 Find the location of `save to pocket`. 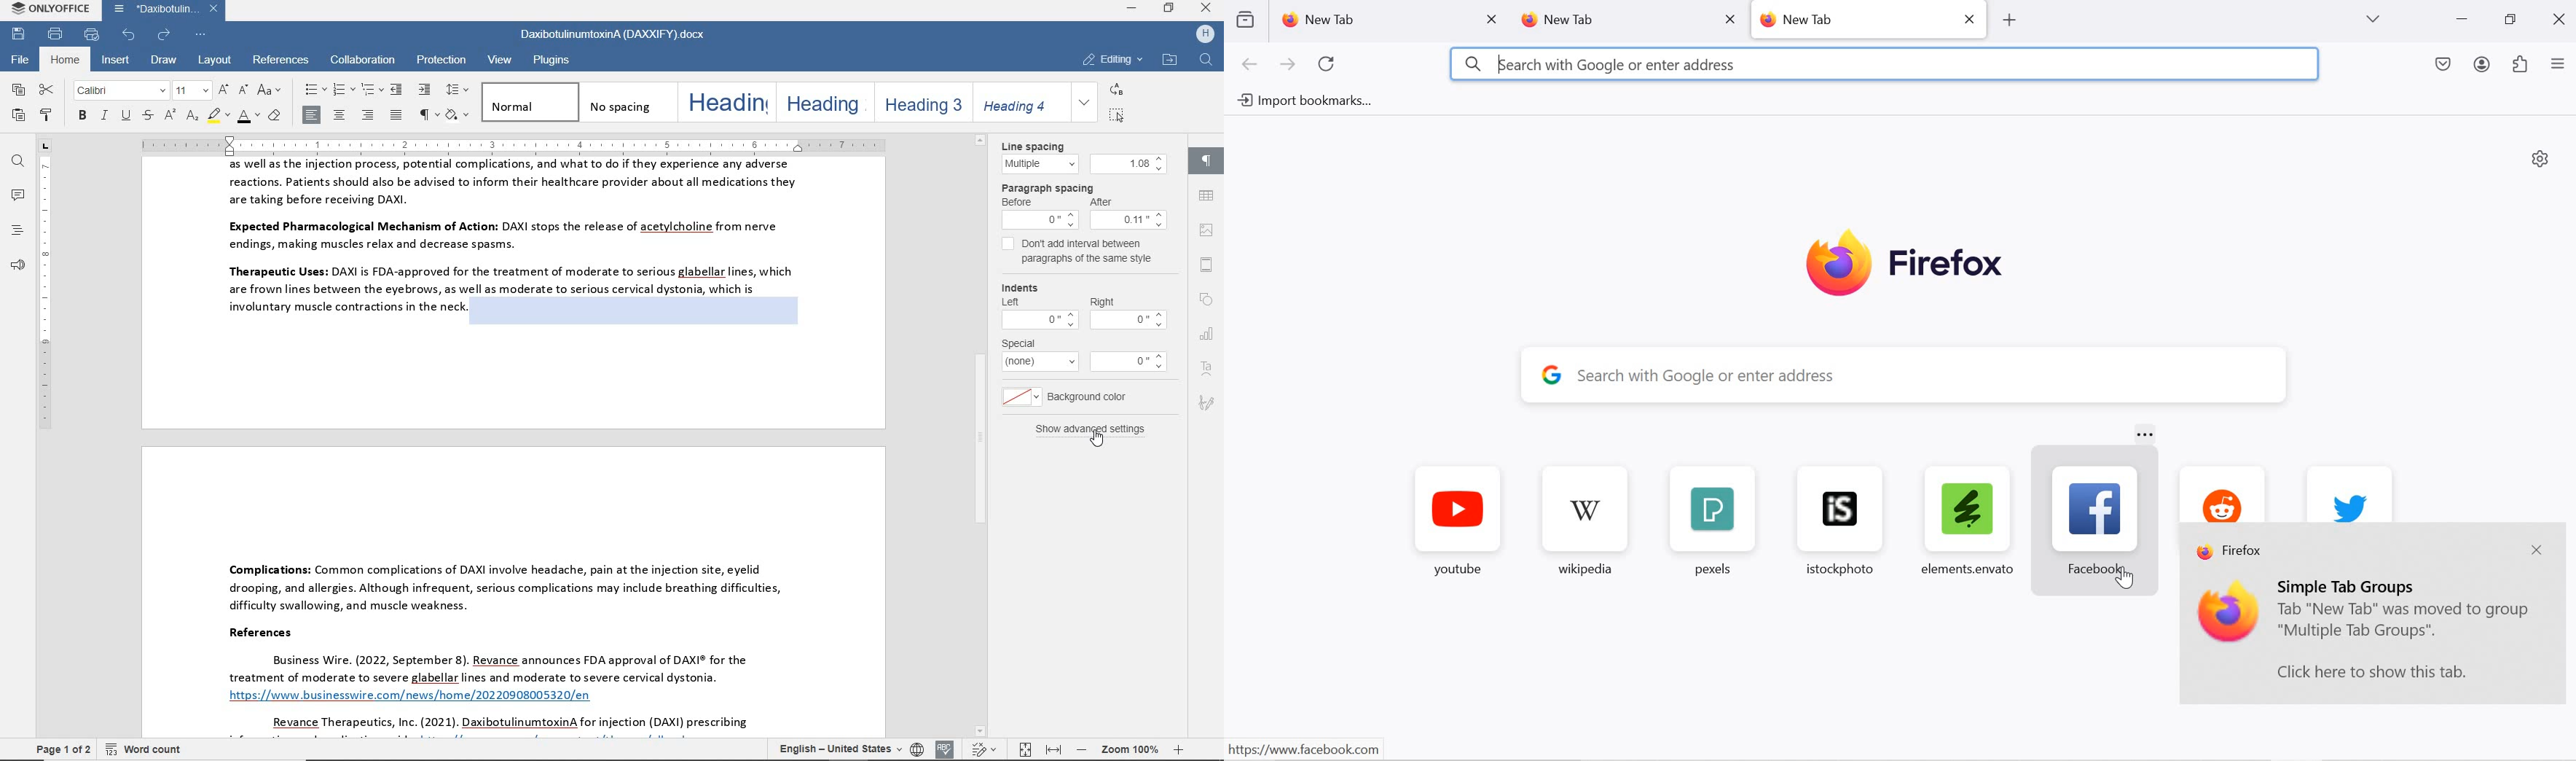

save to pocket is located at coordinates (2445, 66).